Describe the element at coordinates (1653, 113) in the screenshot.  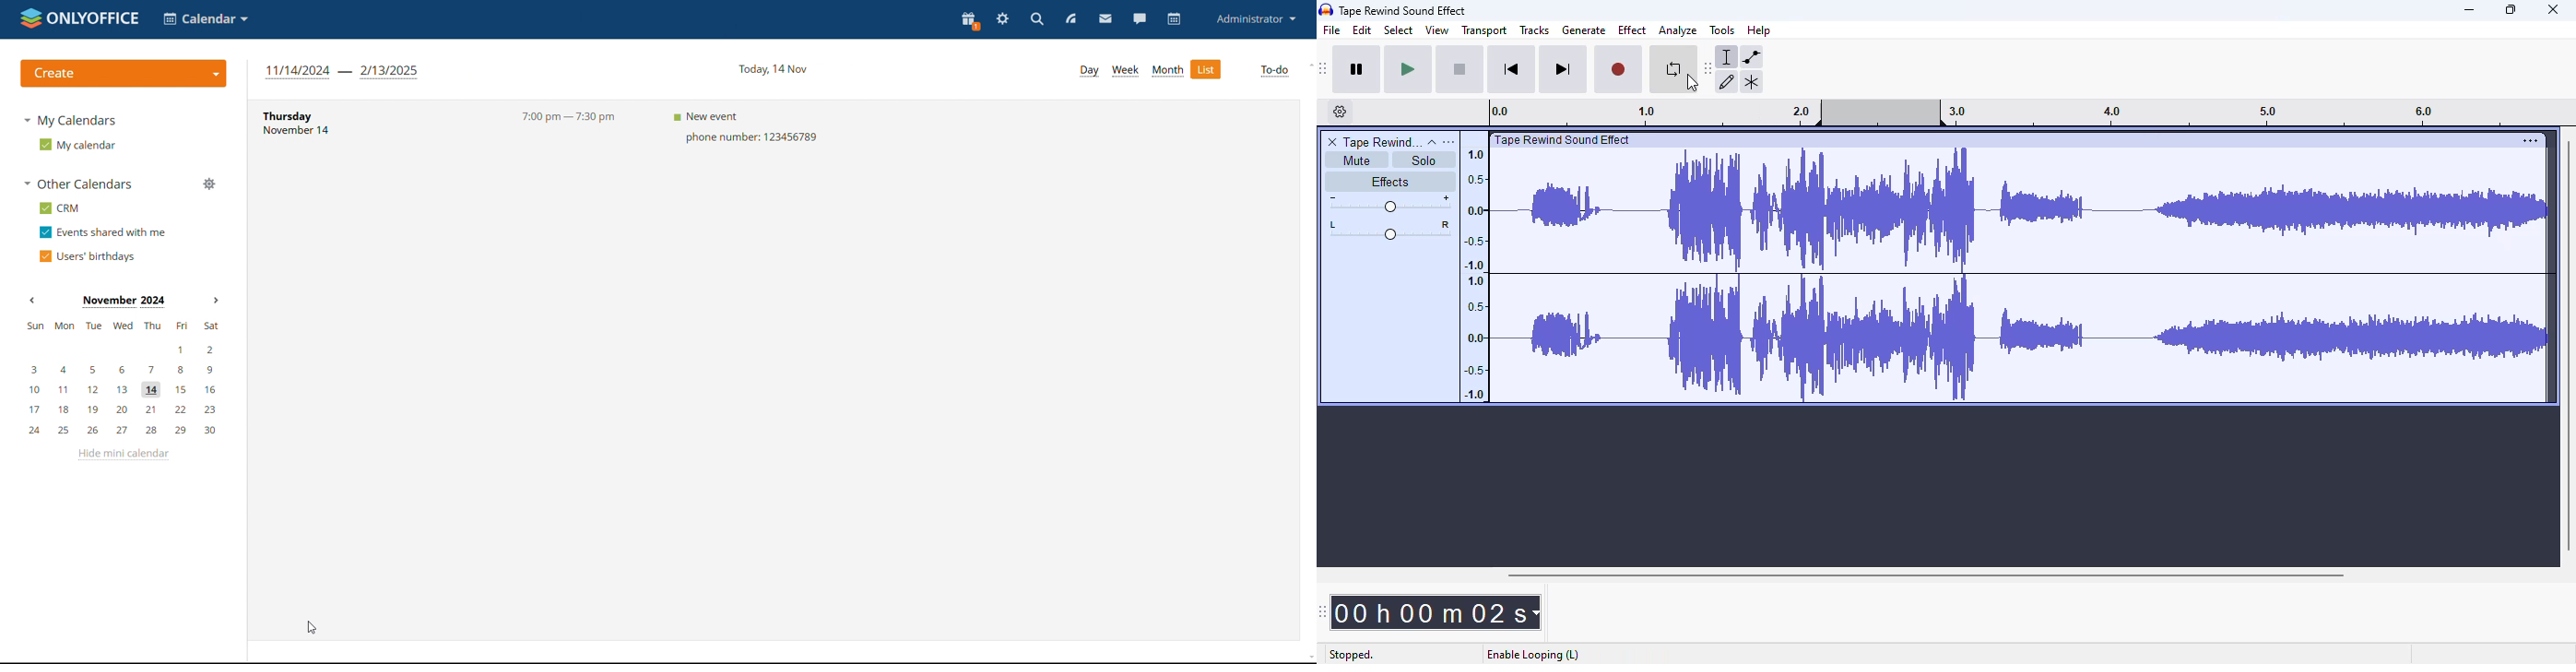
I see `0.0 1.0 2.0` at that location.